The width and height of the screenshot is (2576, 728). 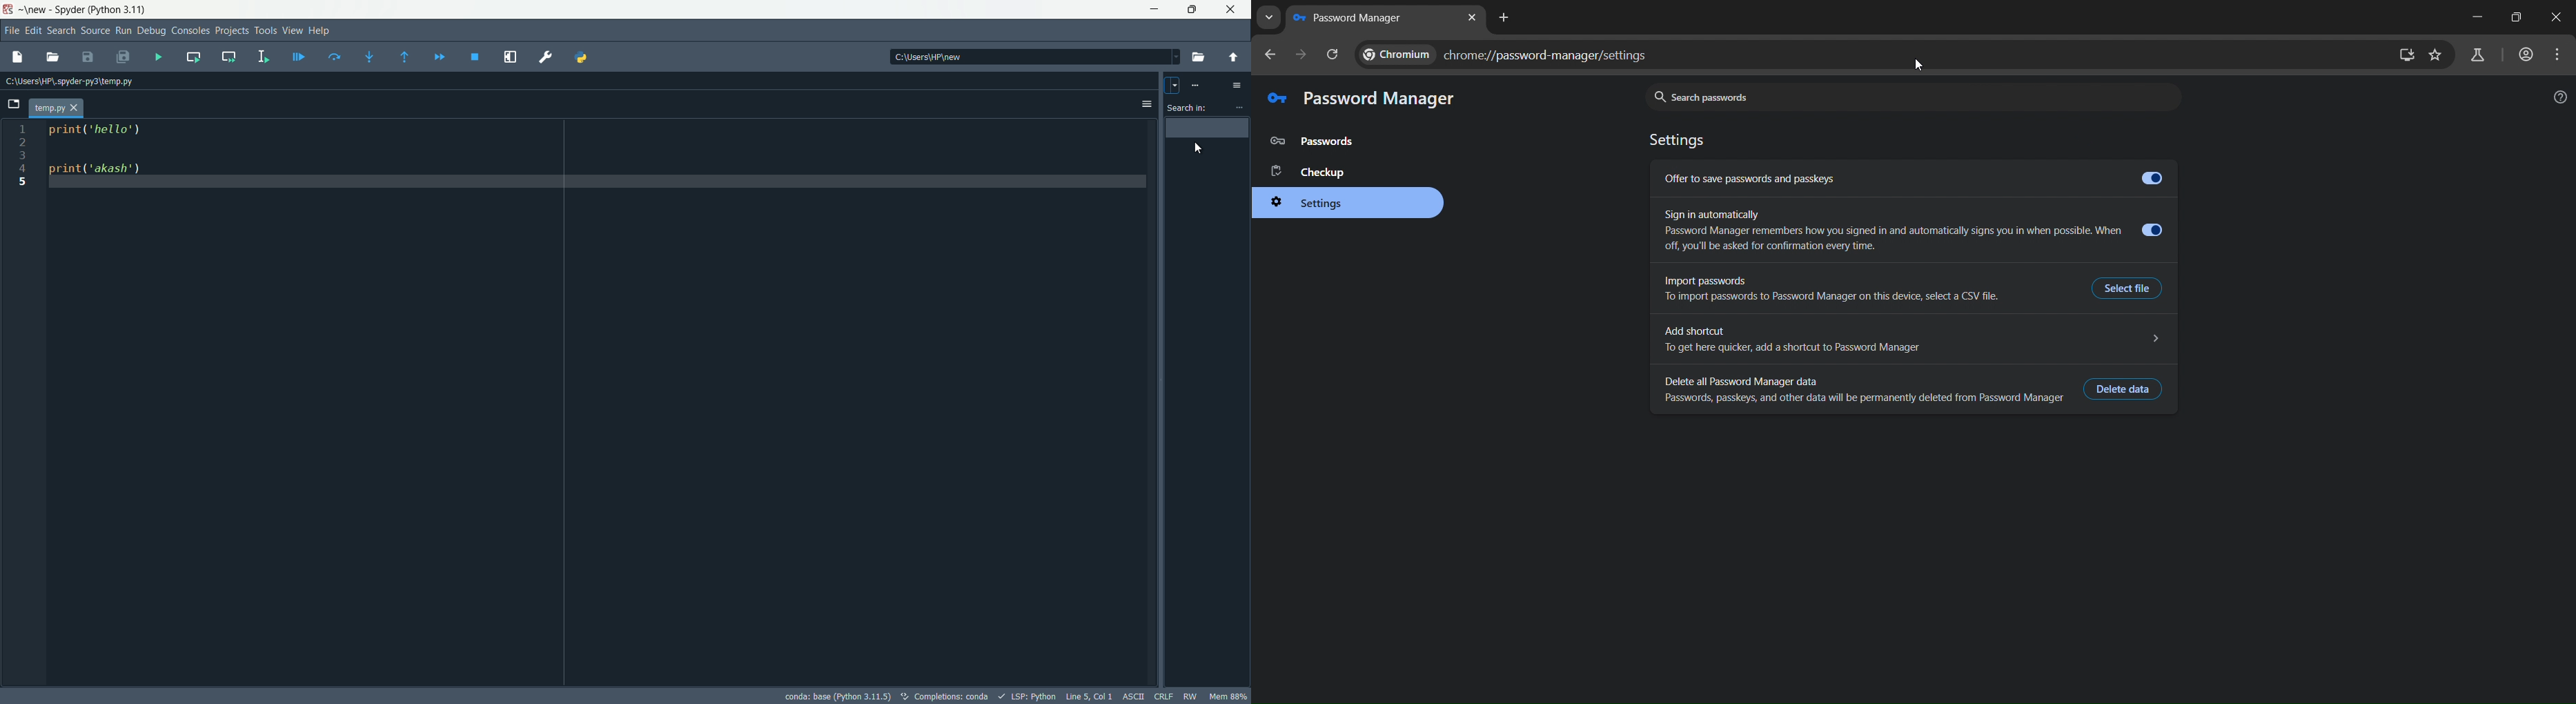 What do you see at coordinates (229, 57) in the screenshot?
I see `run current cell and go to next one` at bounding box center [229, 57].